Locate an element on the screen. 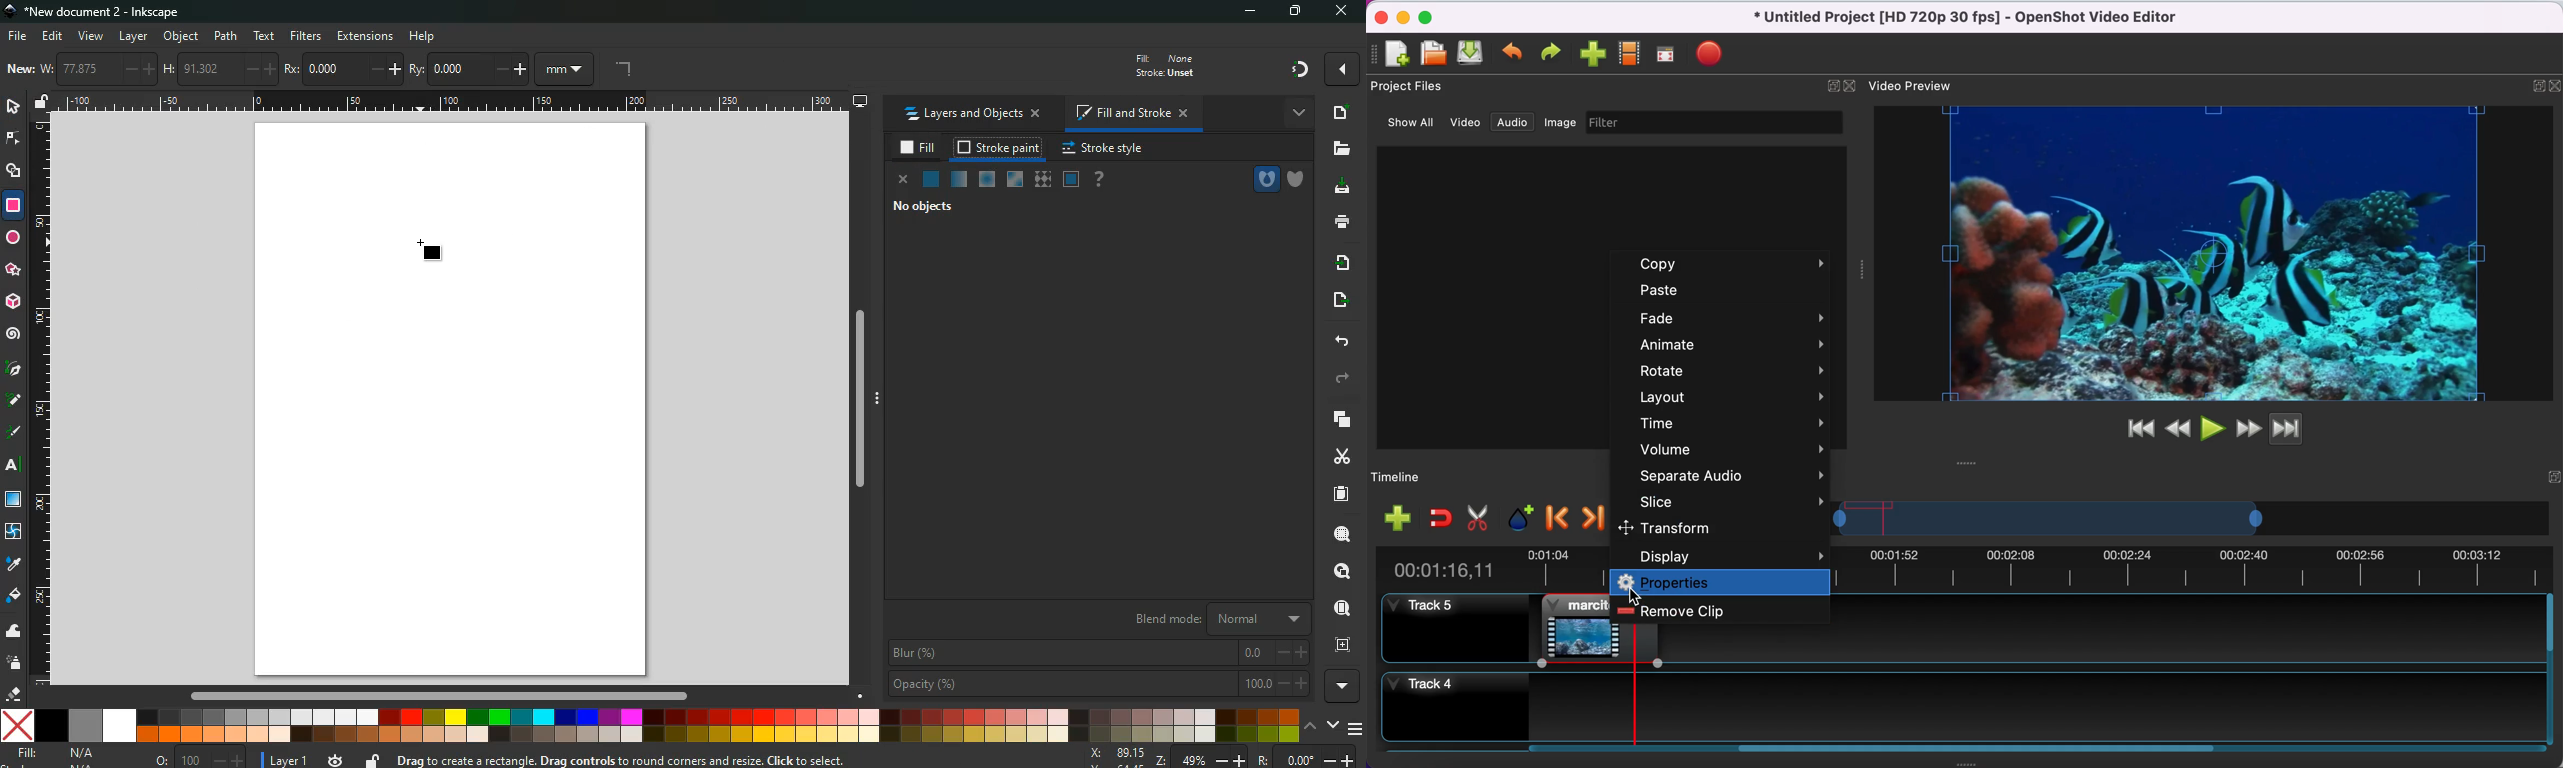 Image resolution: width=2576 pixels, height=784 pixels. remove clip is located at coordinates (1724, 612).